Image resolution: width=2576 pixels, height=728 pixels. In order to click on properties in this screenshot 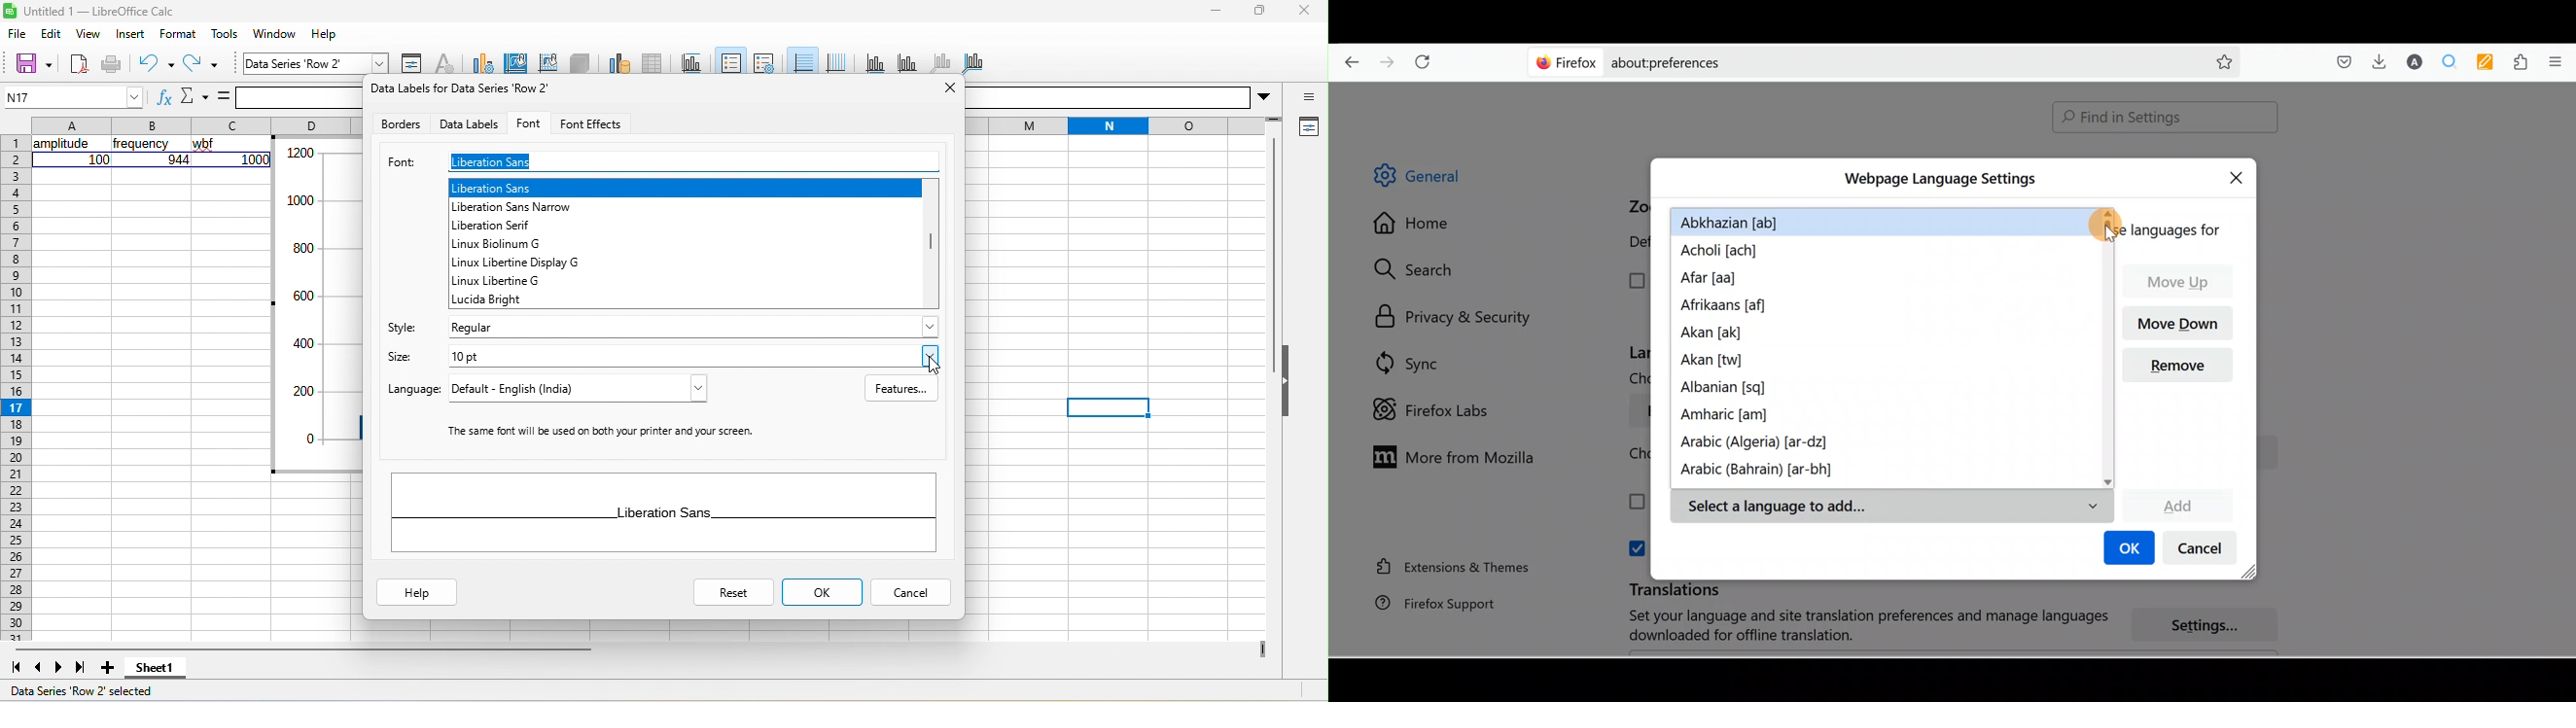, I will do `click(1305, 126)`.